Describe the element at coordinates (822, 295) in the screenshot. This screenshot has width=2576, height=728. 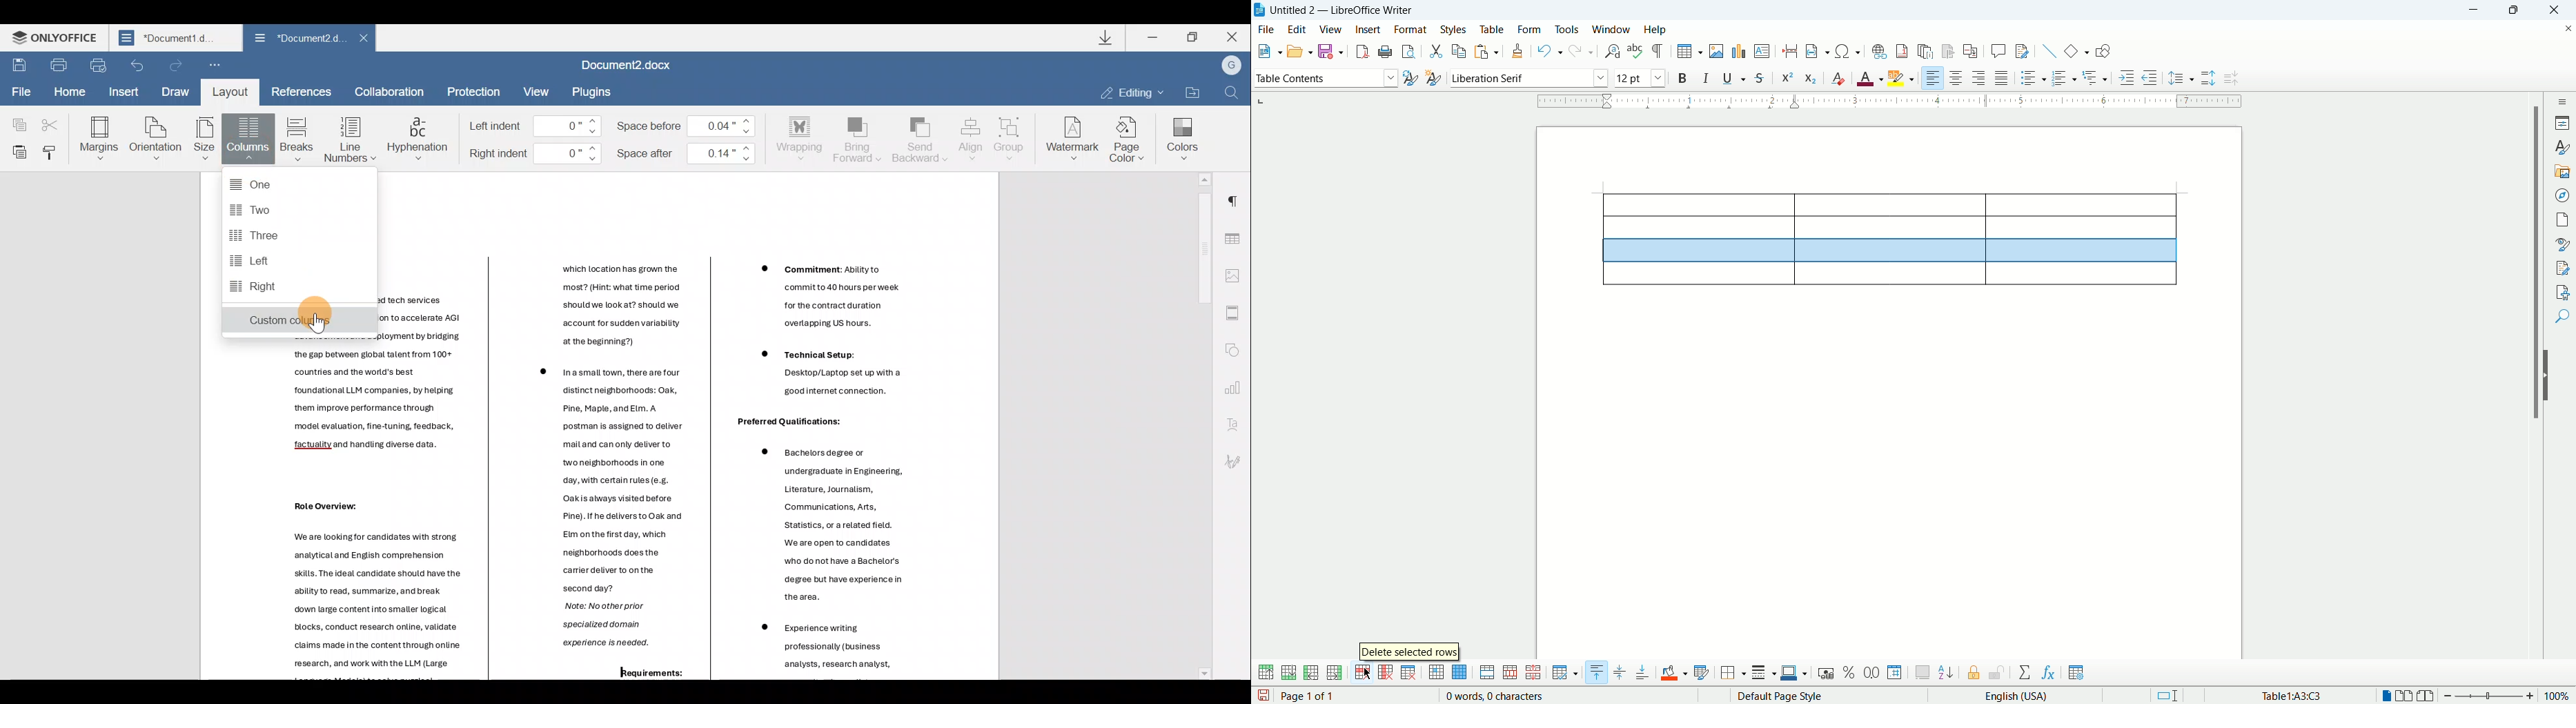
I see `` at that location.